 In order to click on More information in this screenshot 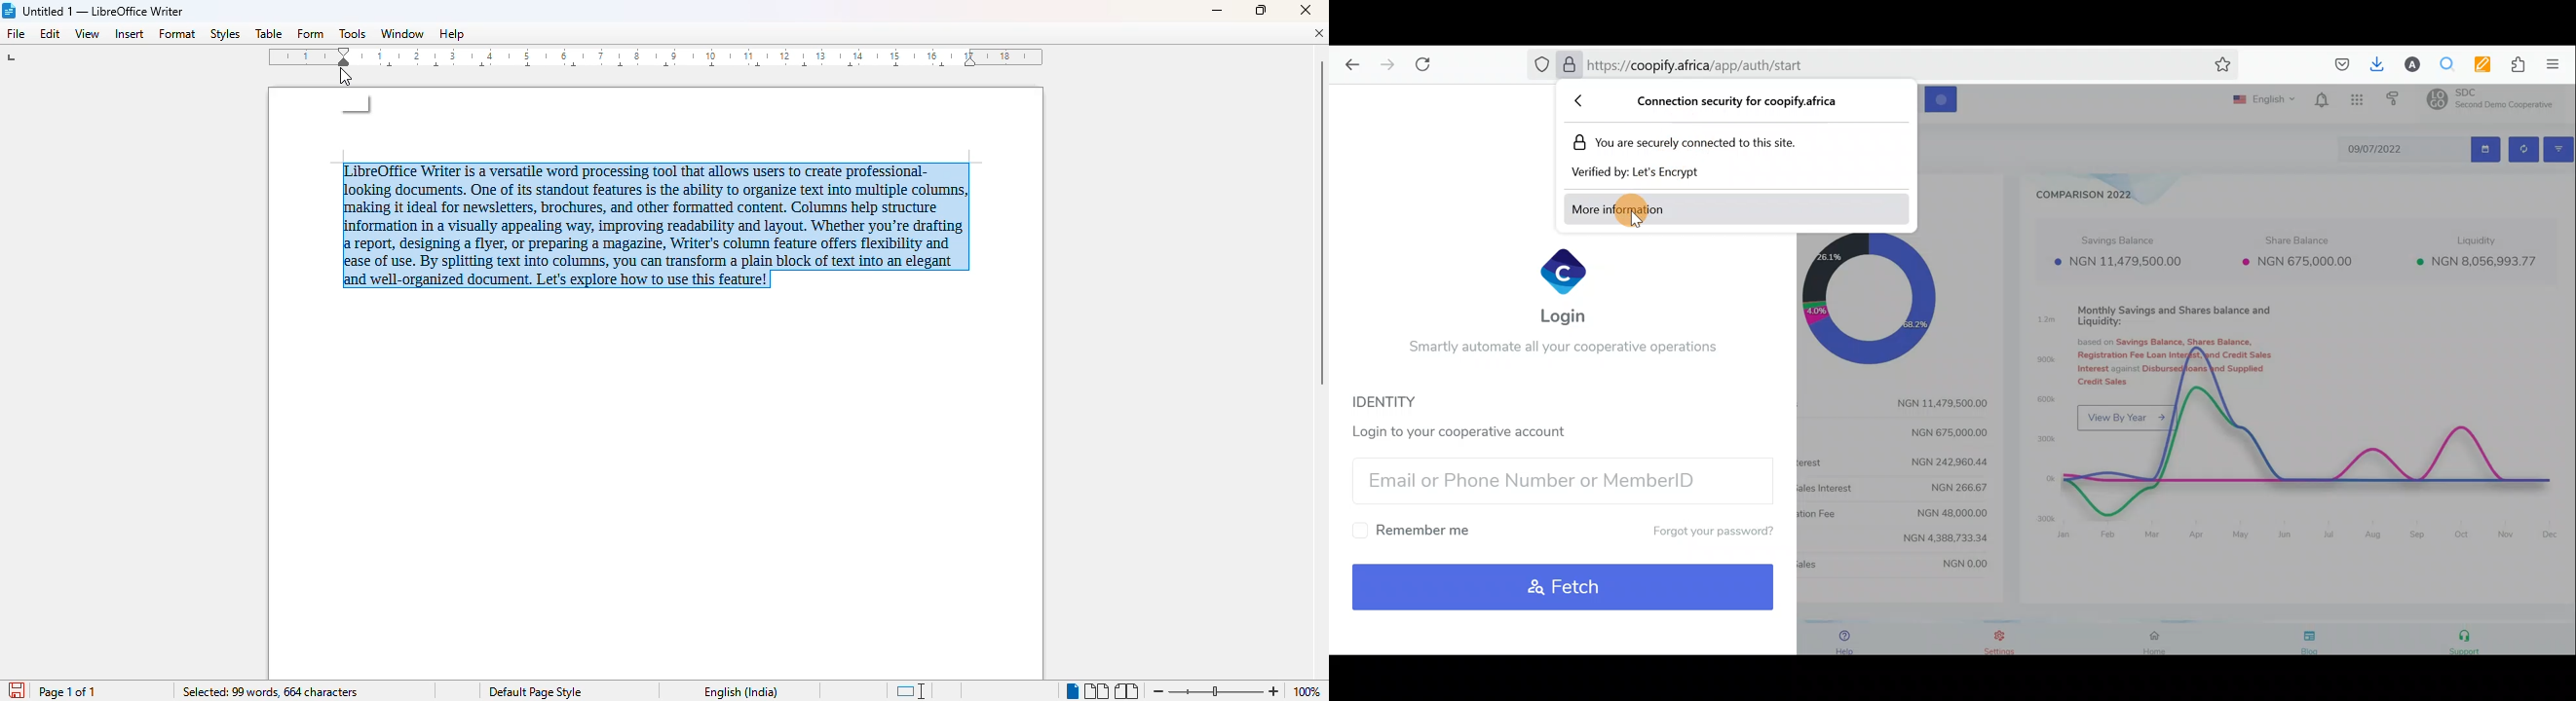, I will do `click(1649, 209)`.